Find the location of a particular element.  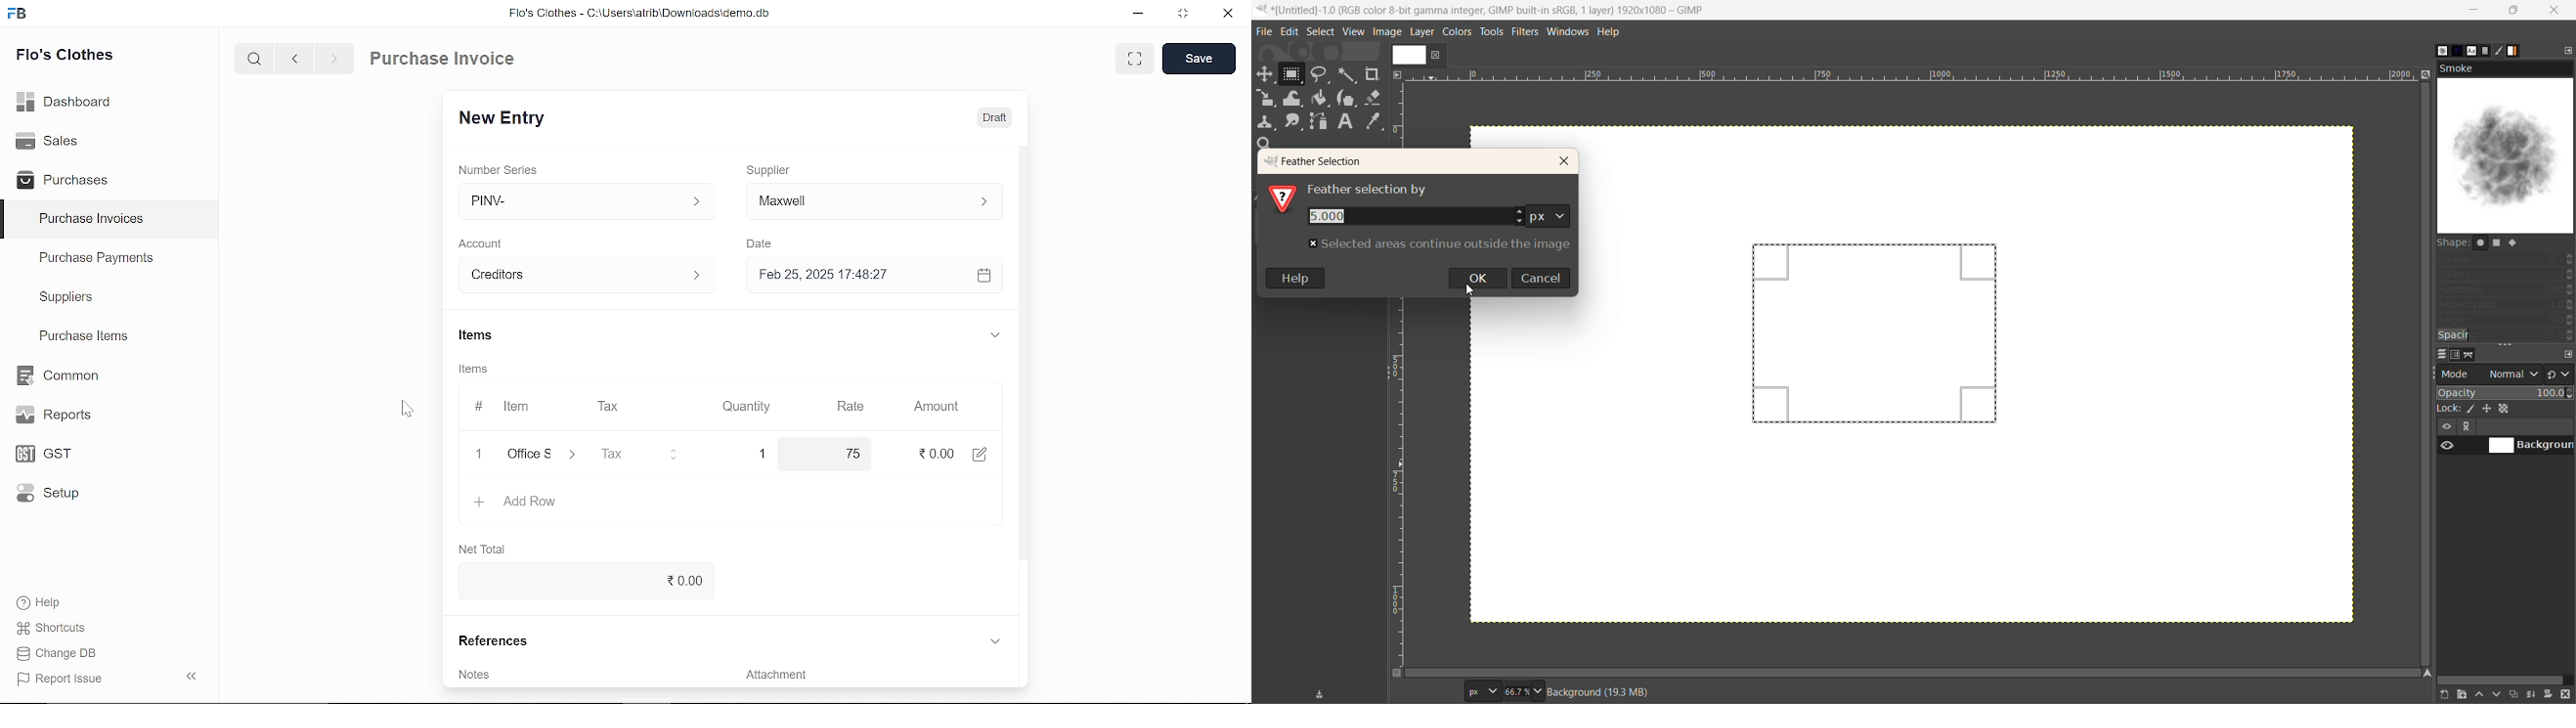

 Feb 25, 2025 17:48:27 is located at coordinates (854, 275).